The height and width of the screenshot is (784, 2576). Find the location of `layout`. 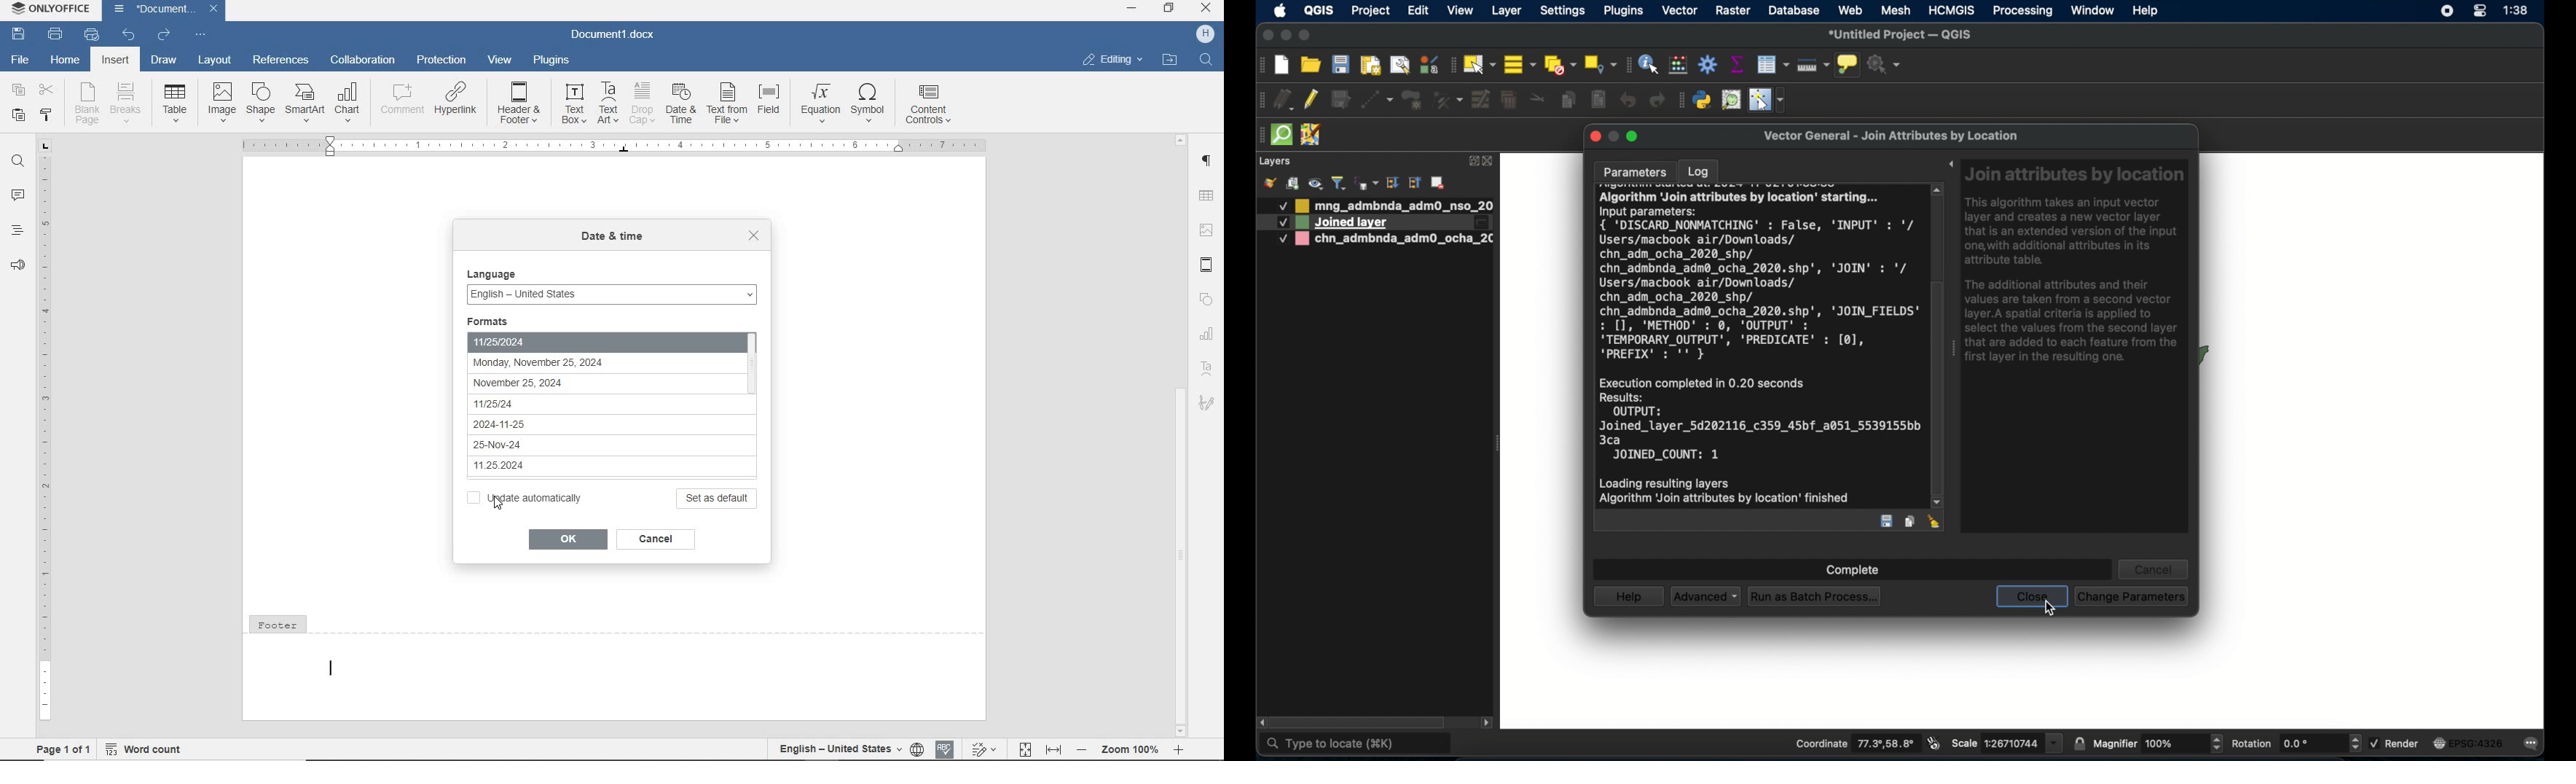

layout is located at coordinates (215, 61).